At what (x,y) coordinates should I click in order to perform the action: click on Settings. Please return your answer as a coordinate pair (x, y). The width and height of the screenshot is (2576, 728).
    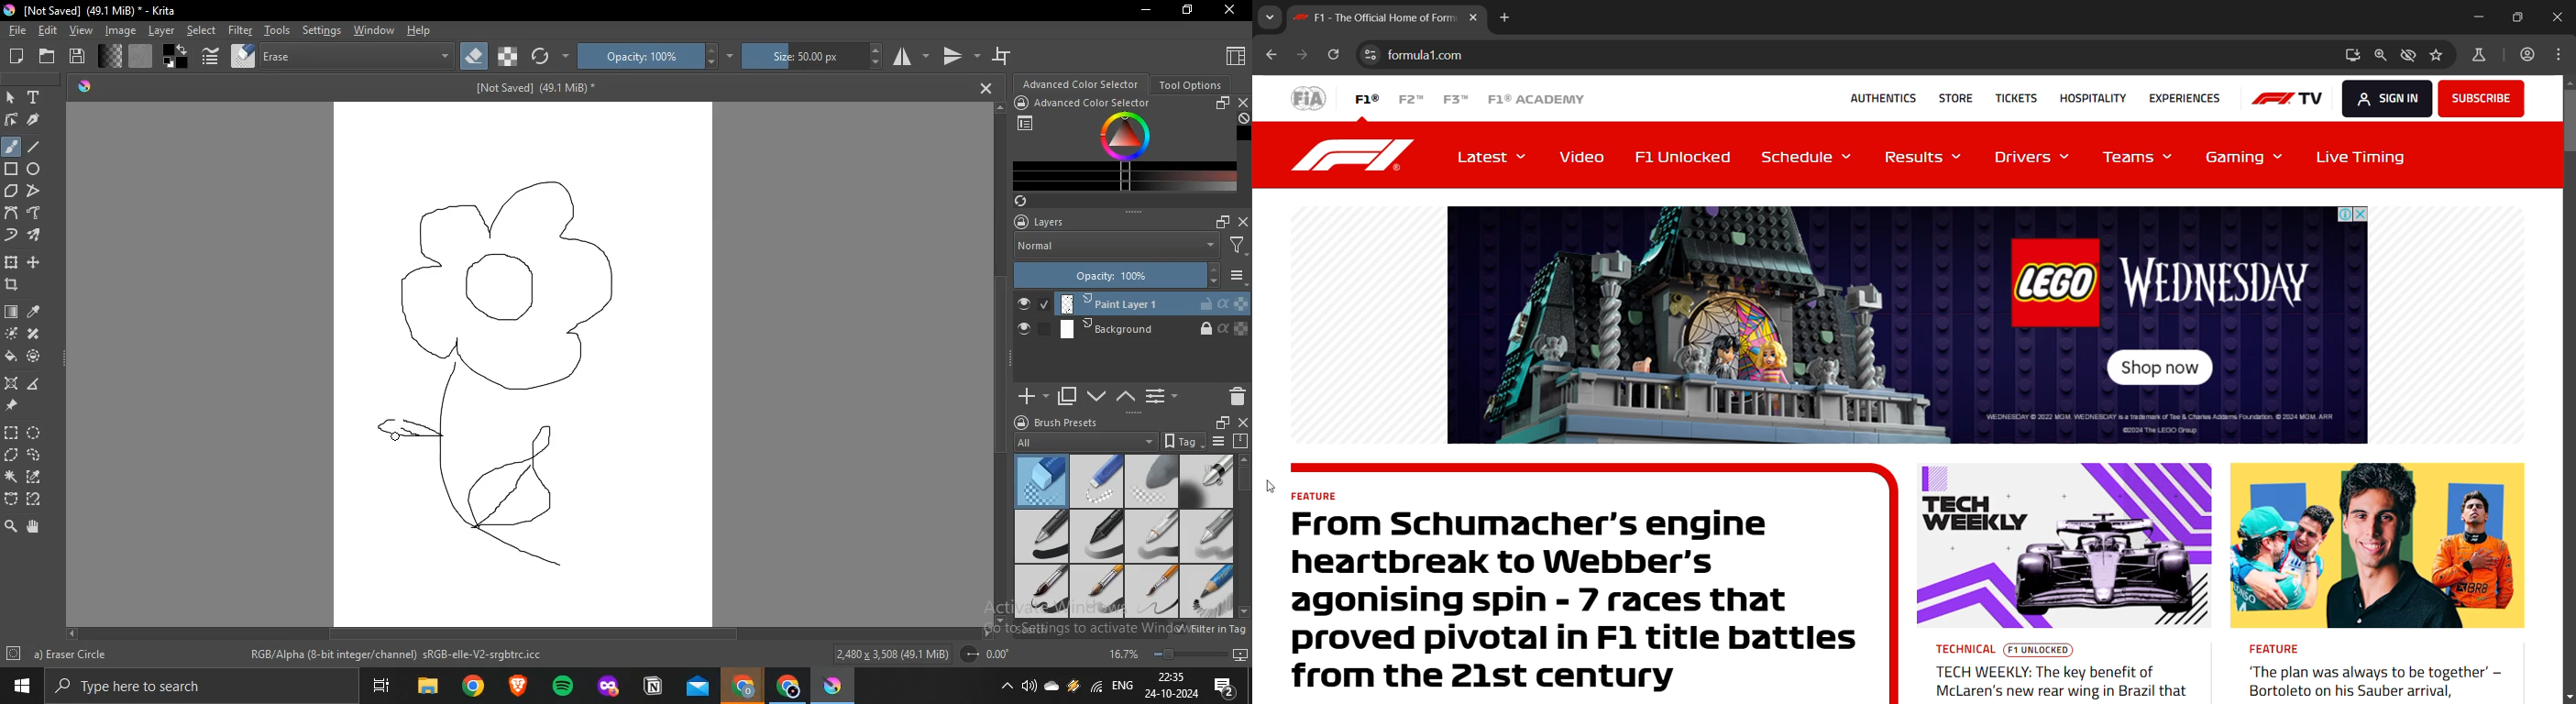
    Looking at the image, I should click on (14, 654).